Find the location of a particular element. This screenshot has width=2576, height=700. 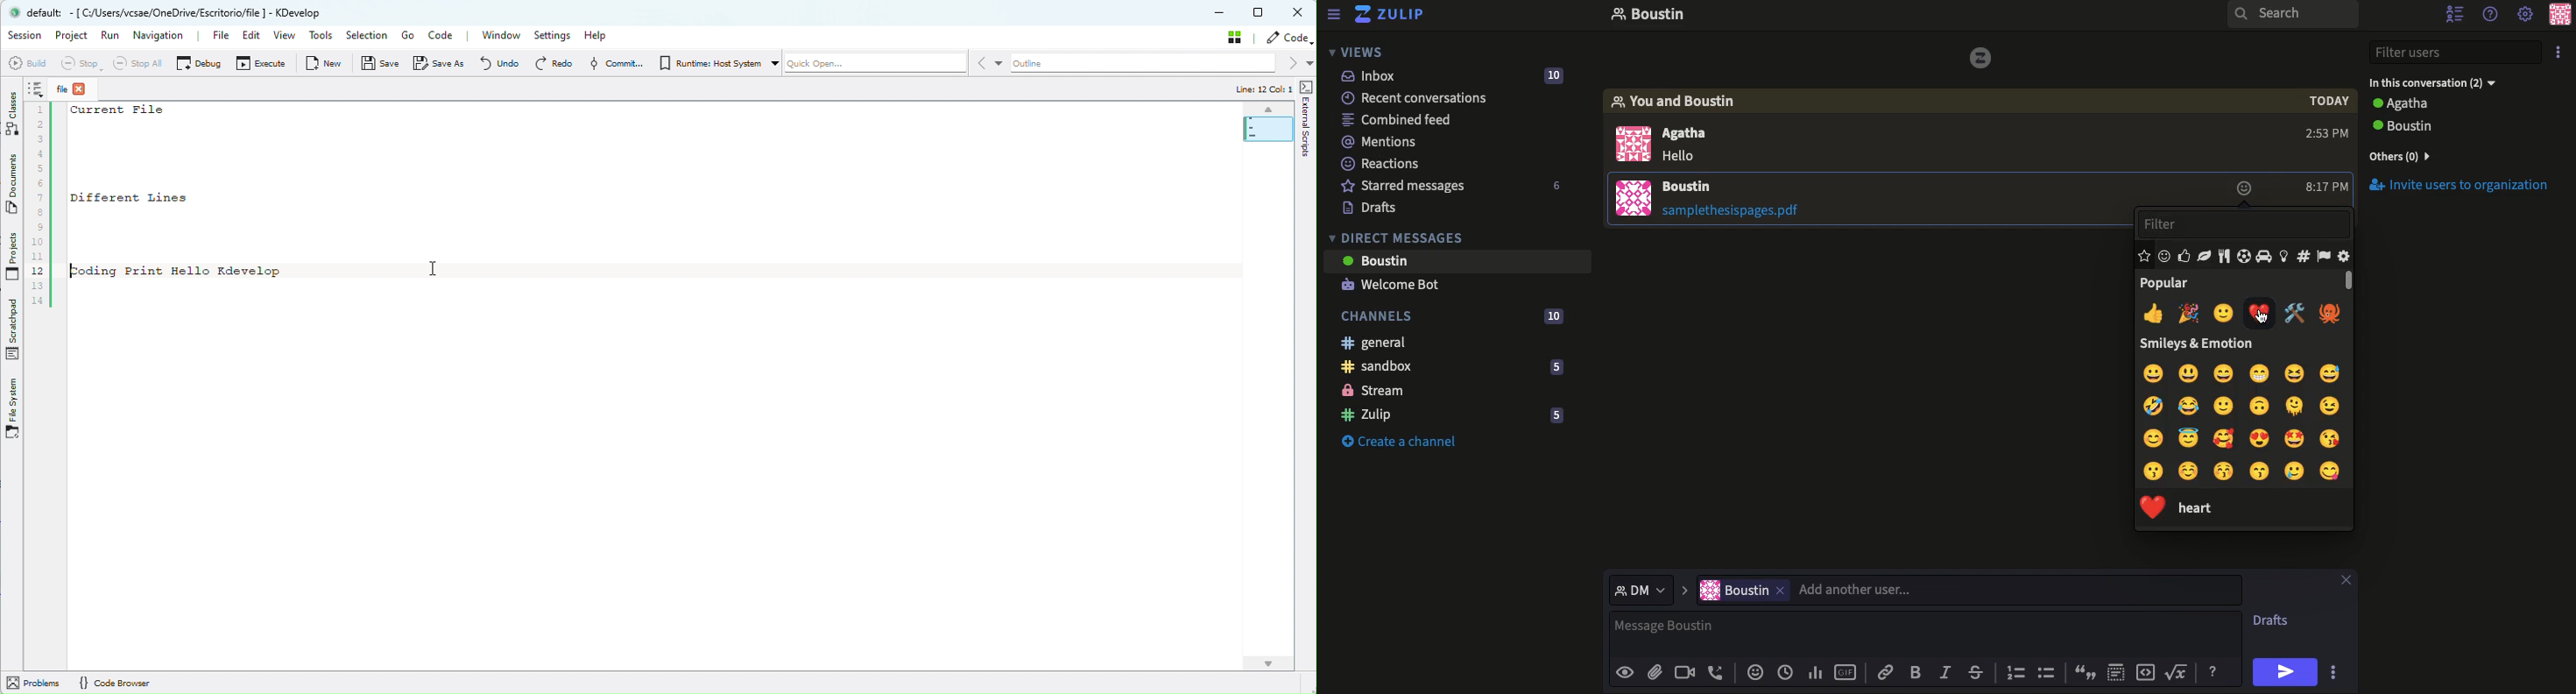

Preview is located at coordinates (1627, 673).